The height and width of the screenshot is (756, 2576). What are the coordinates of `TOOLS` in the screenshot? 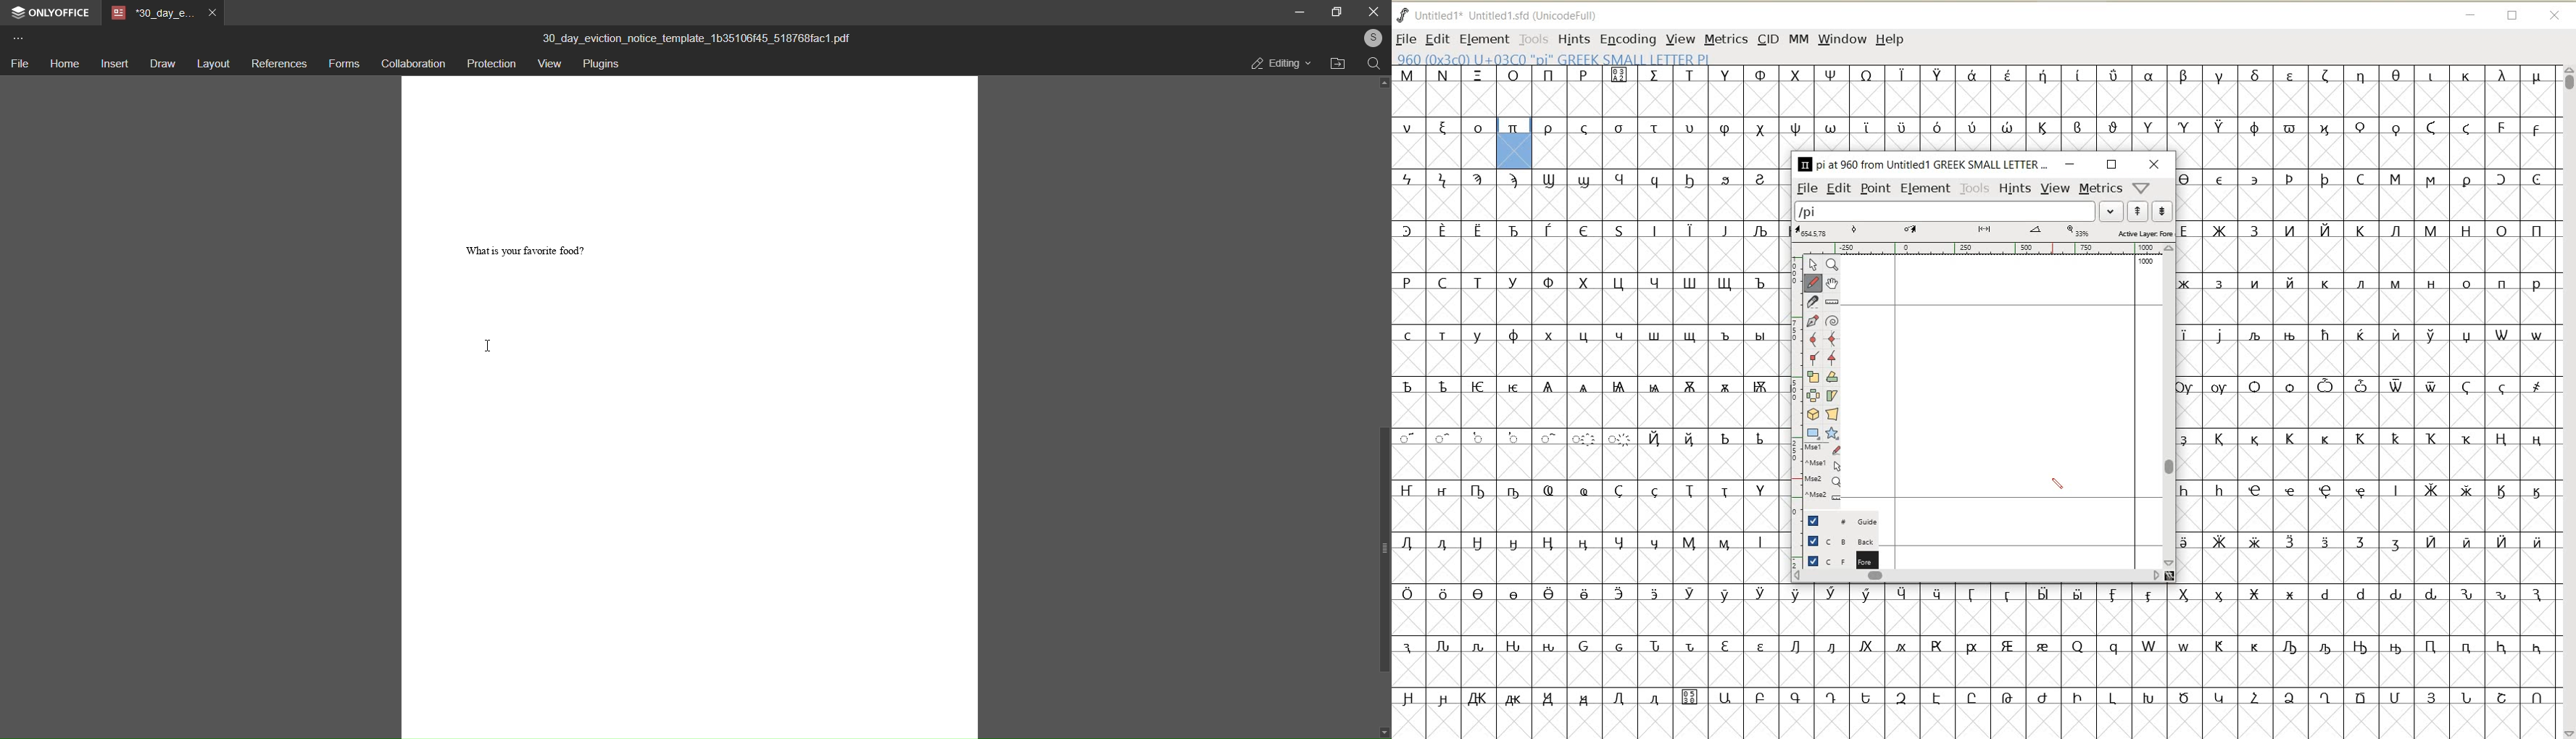 It's located at (1534, 38).